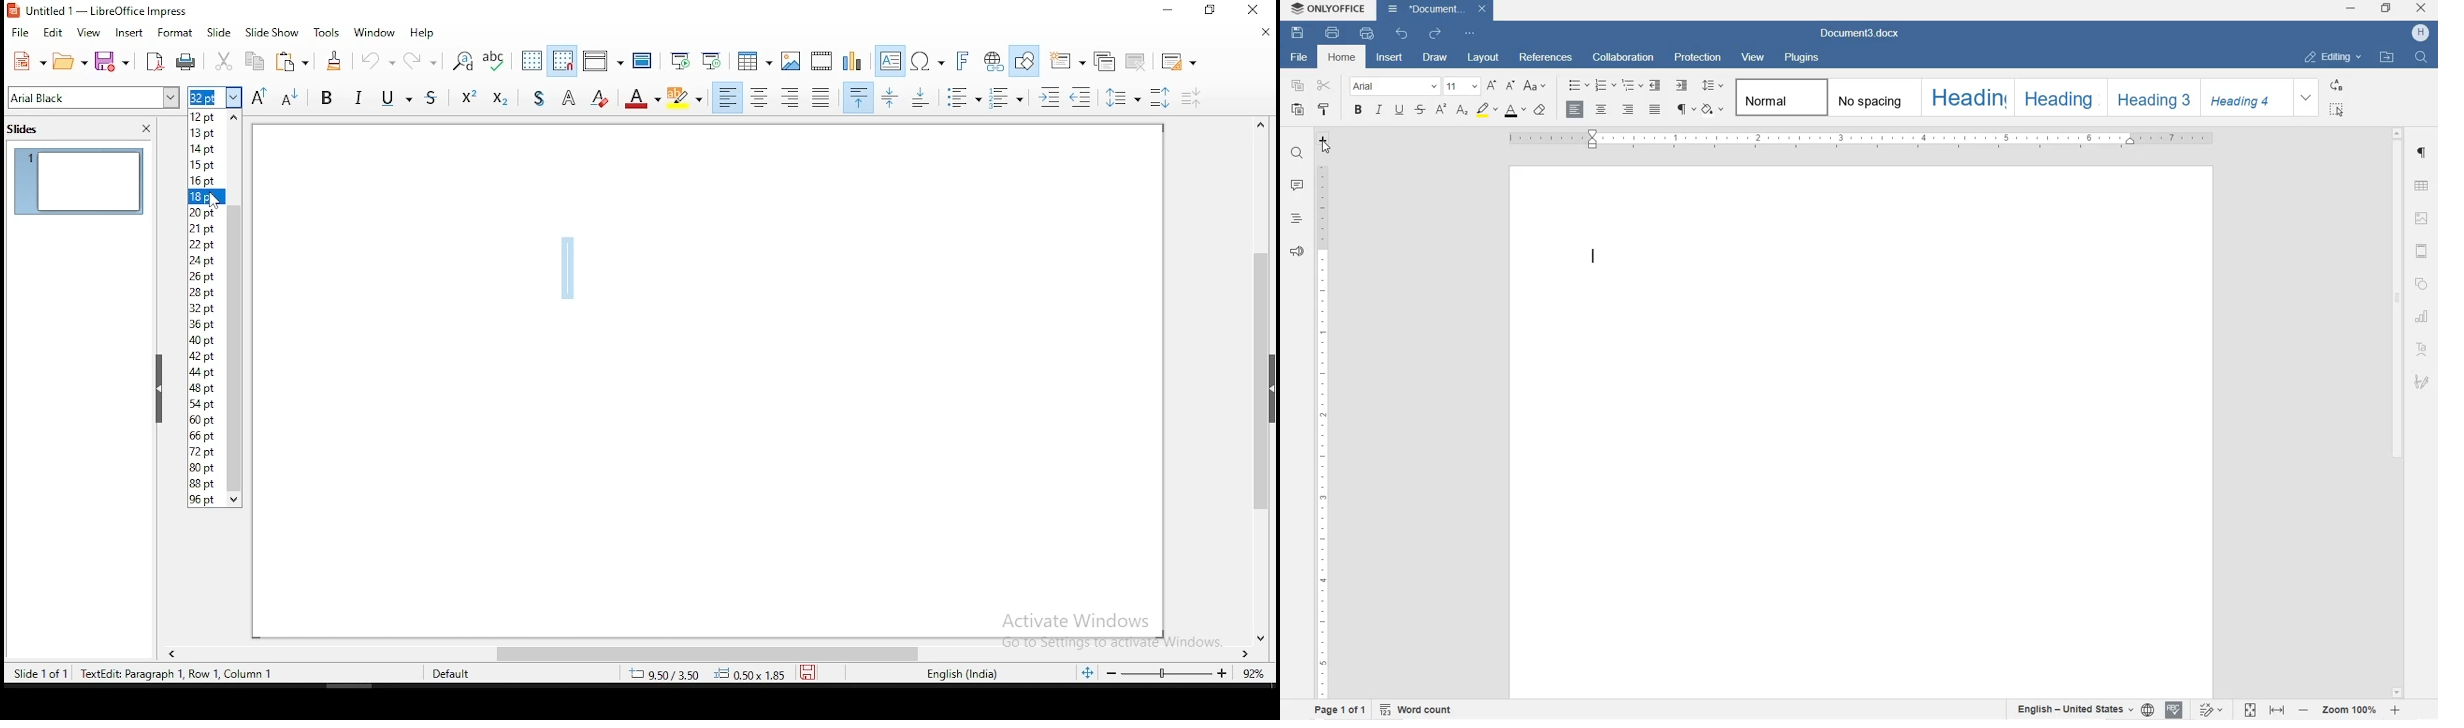  Describe the element at coordinates (206, 451) in the screenshot. I see `72` at that location.